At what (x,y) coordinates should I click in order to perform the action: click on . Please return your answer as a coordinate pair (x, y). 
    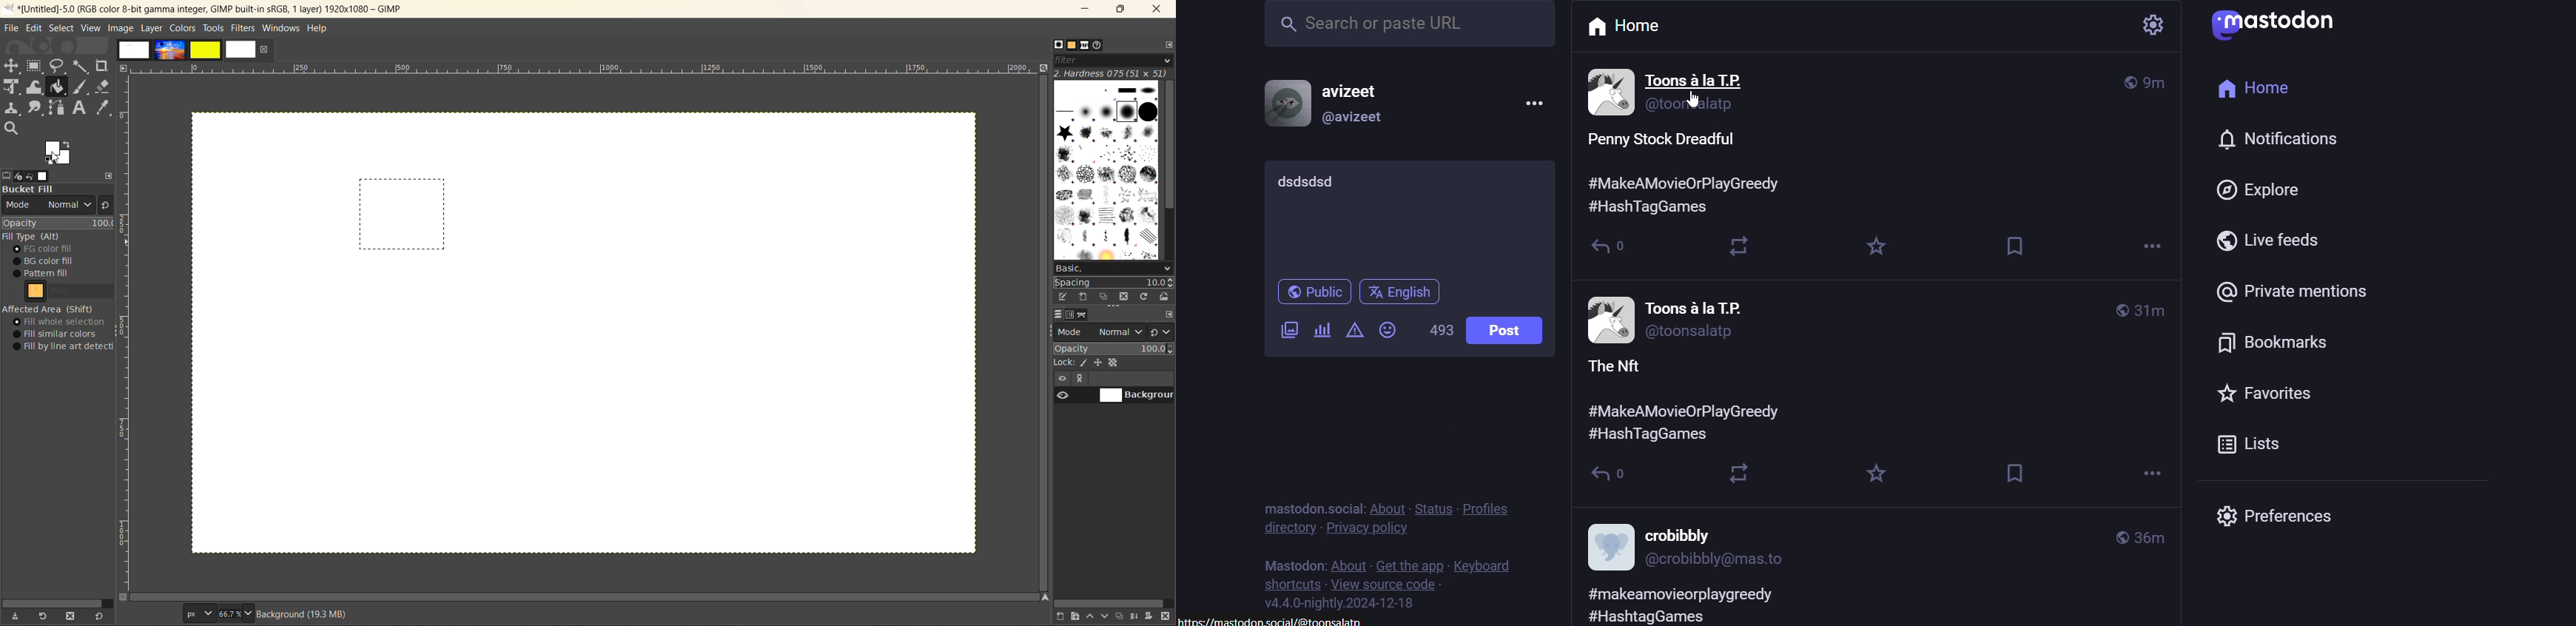
    Looking at the image, I should click on (1615, 366).